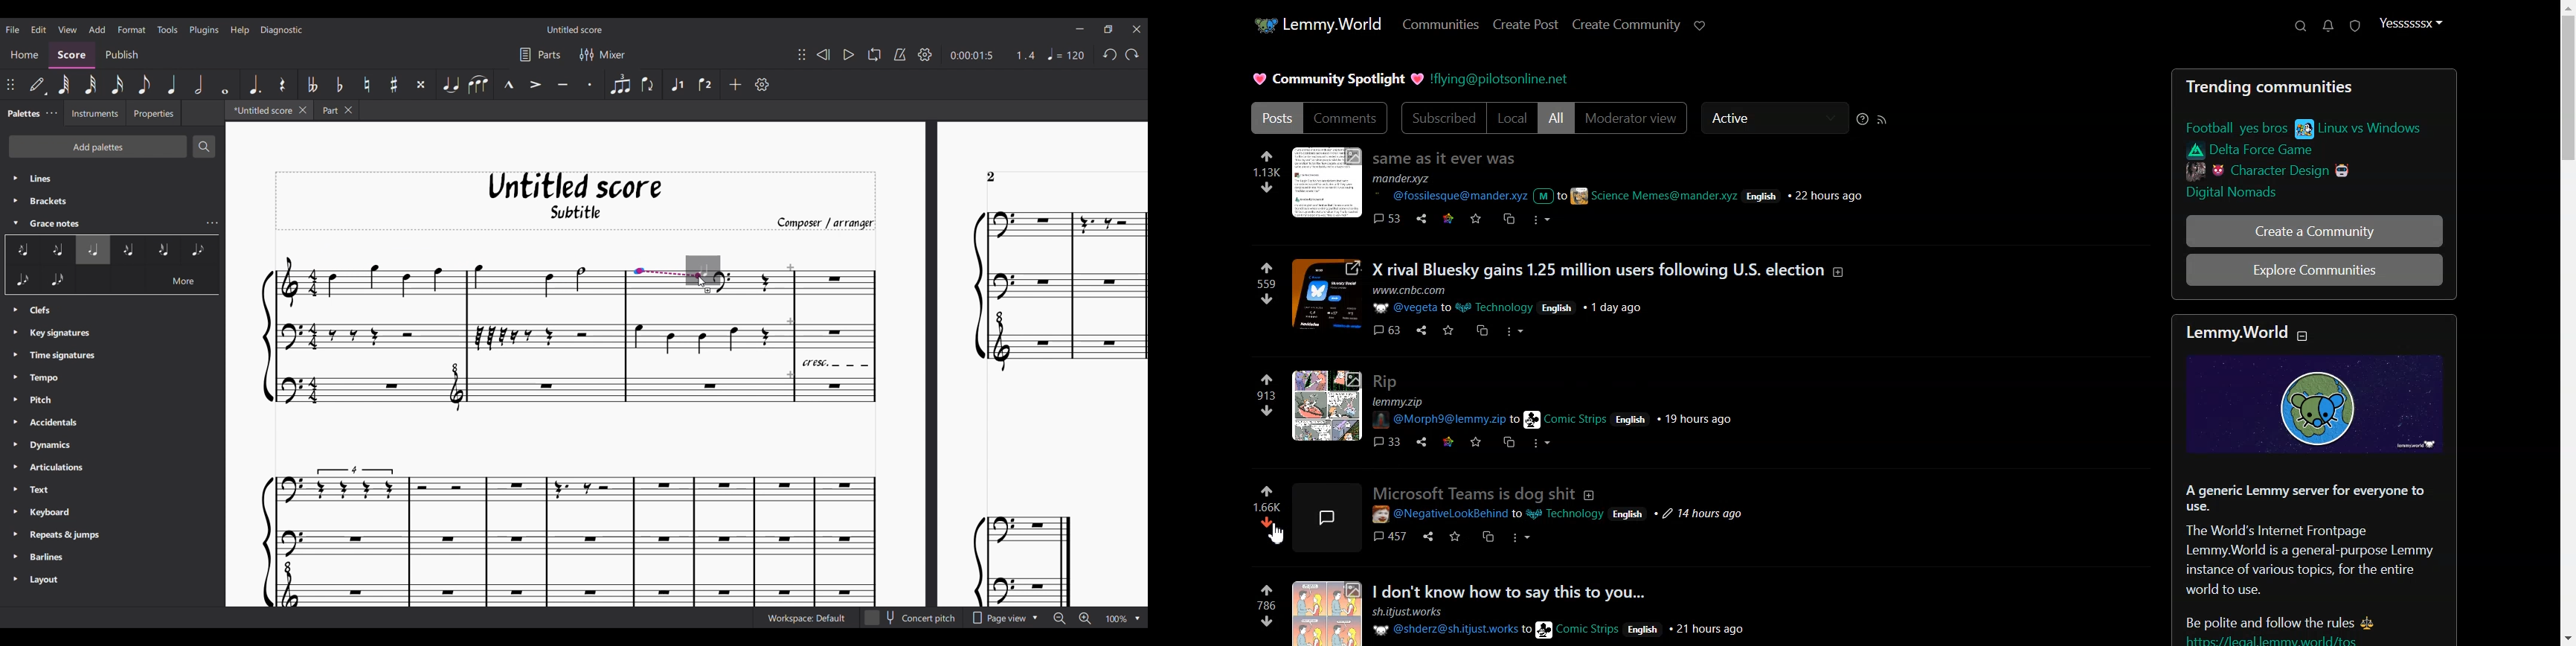 The image size is (2576, 672). Describe the element at coordinates (711, 271) in the screenshot. I see `Indicates selected grace note` at that location.